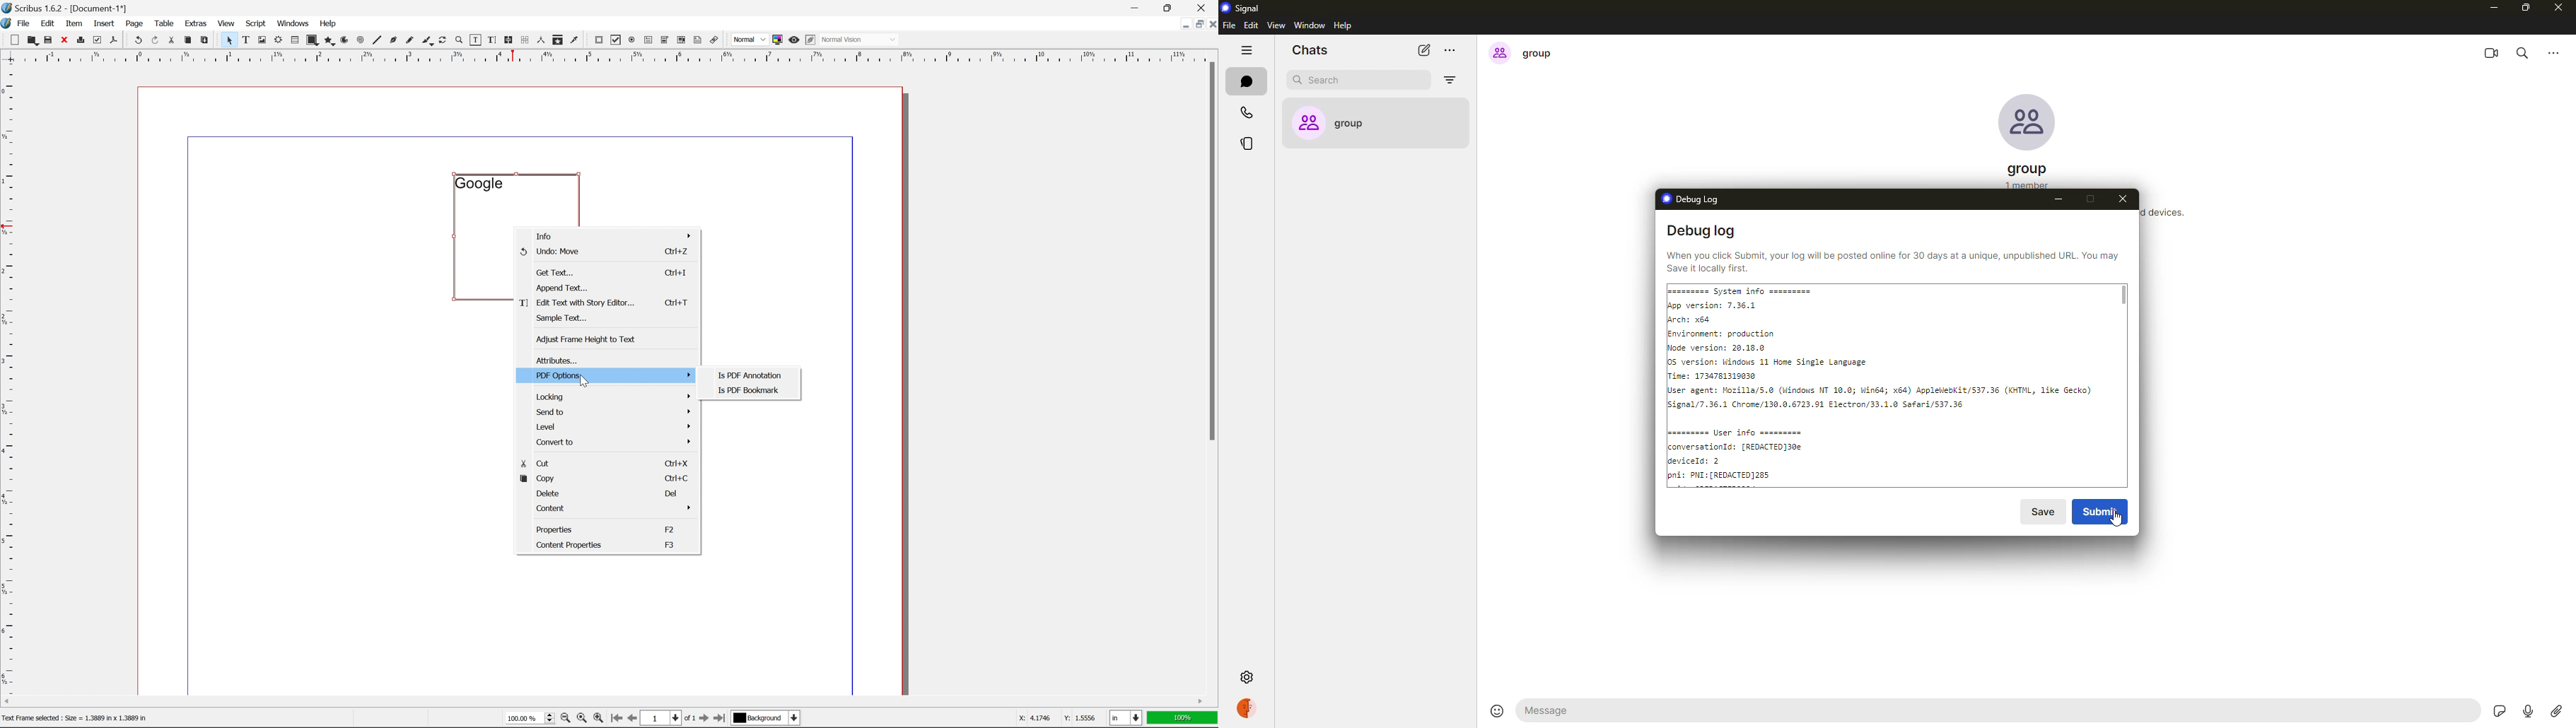  What do you see at coordinates (1195, 24) in the screenshot?
I see `restore down` at bounding box center [1195, 24].